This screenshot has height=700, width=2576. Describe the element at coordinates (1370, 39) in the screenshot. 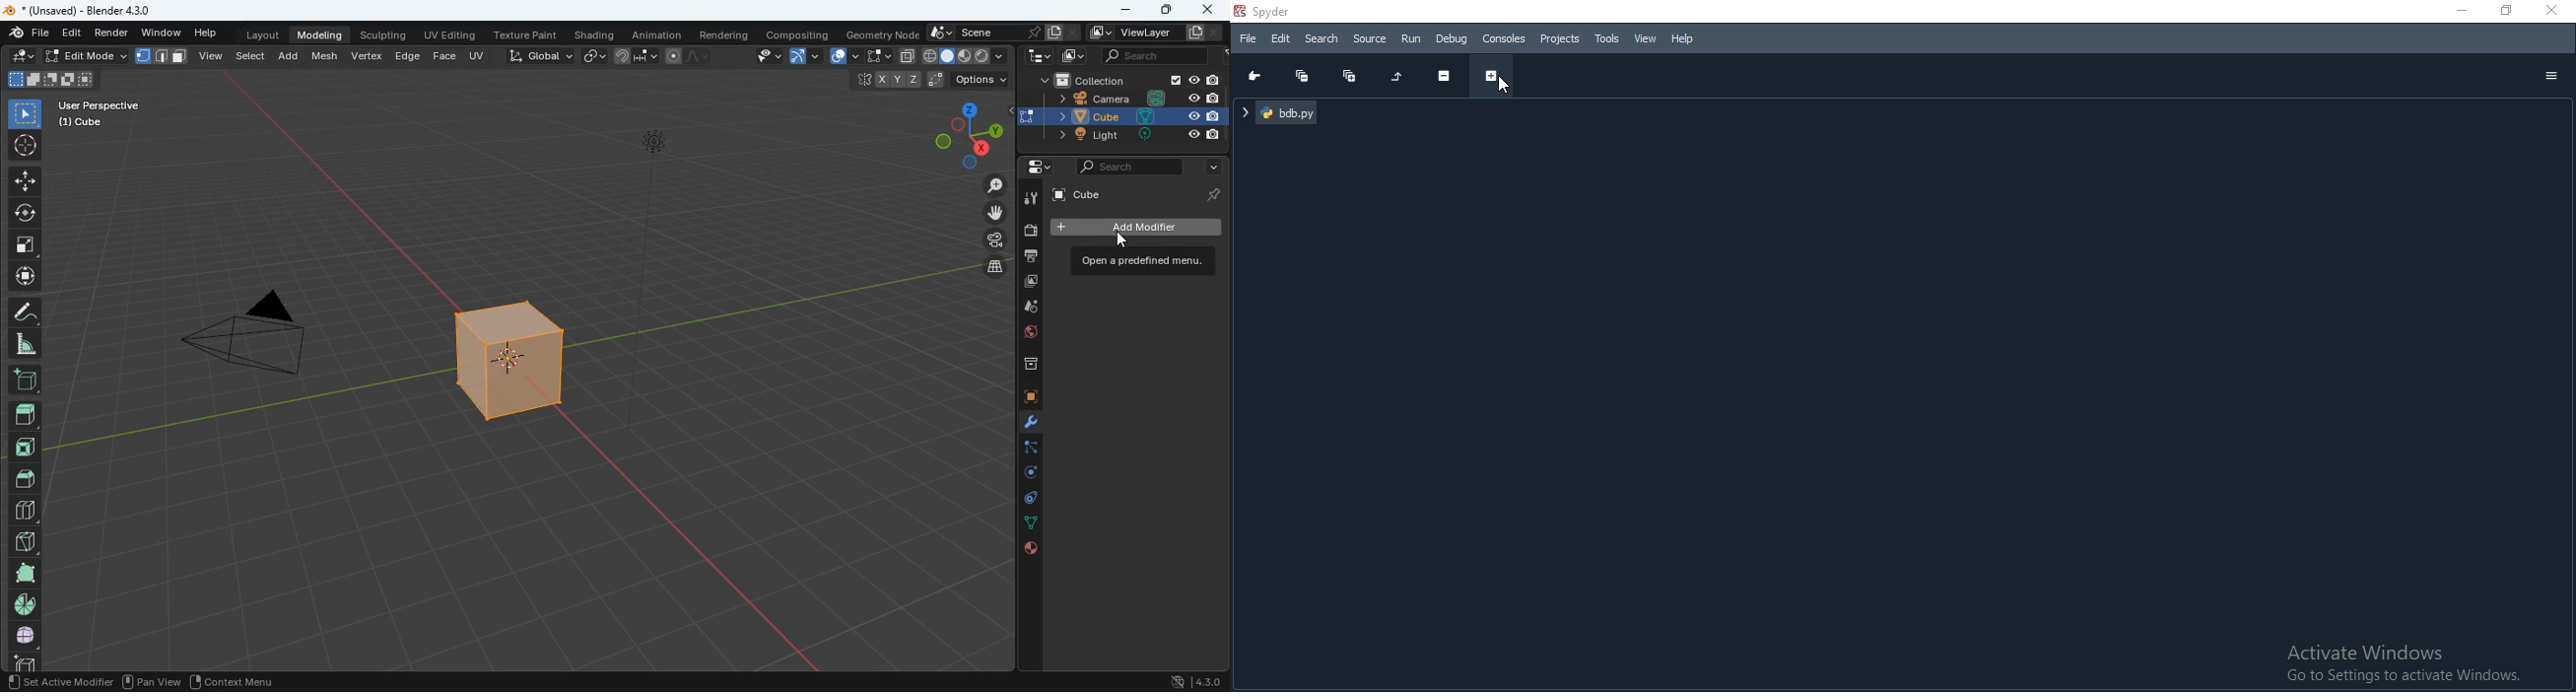

I see `Source` at that location.